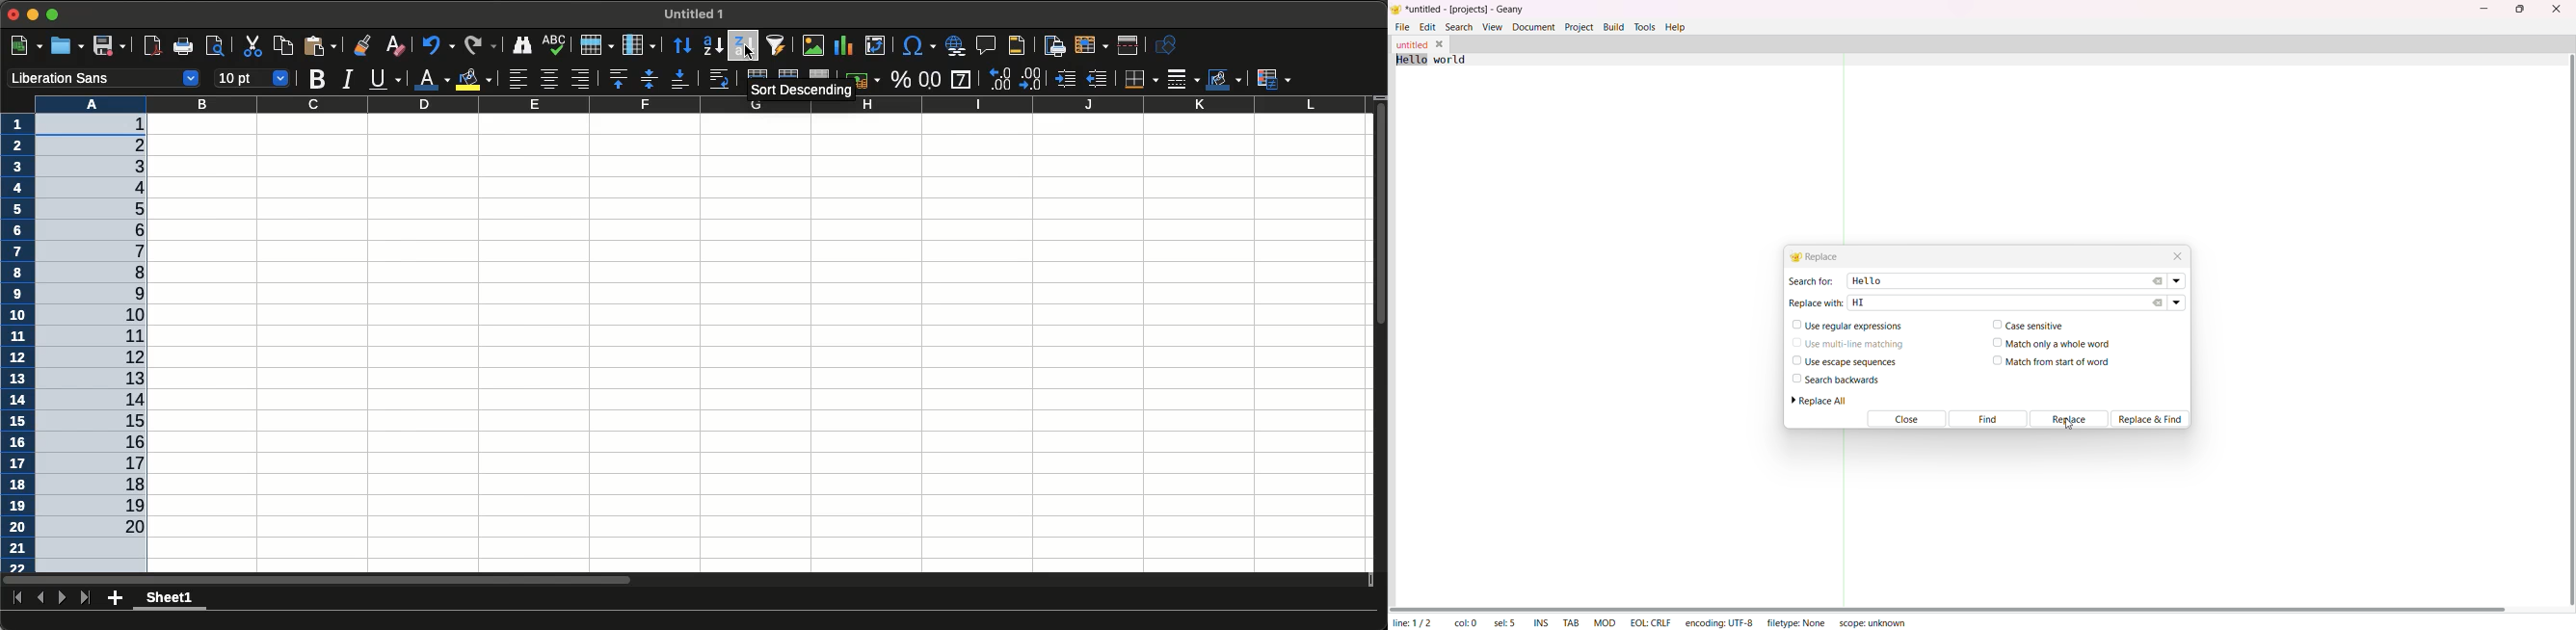 This screenshot has height=644, width=2576. Describe the element at coordinates (778, 45) in the screenshot. I see `Autofilter` at that location.